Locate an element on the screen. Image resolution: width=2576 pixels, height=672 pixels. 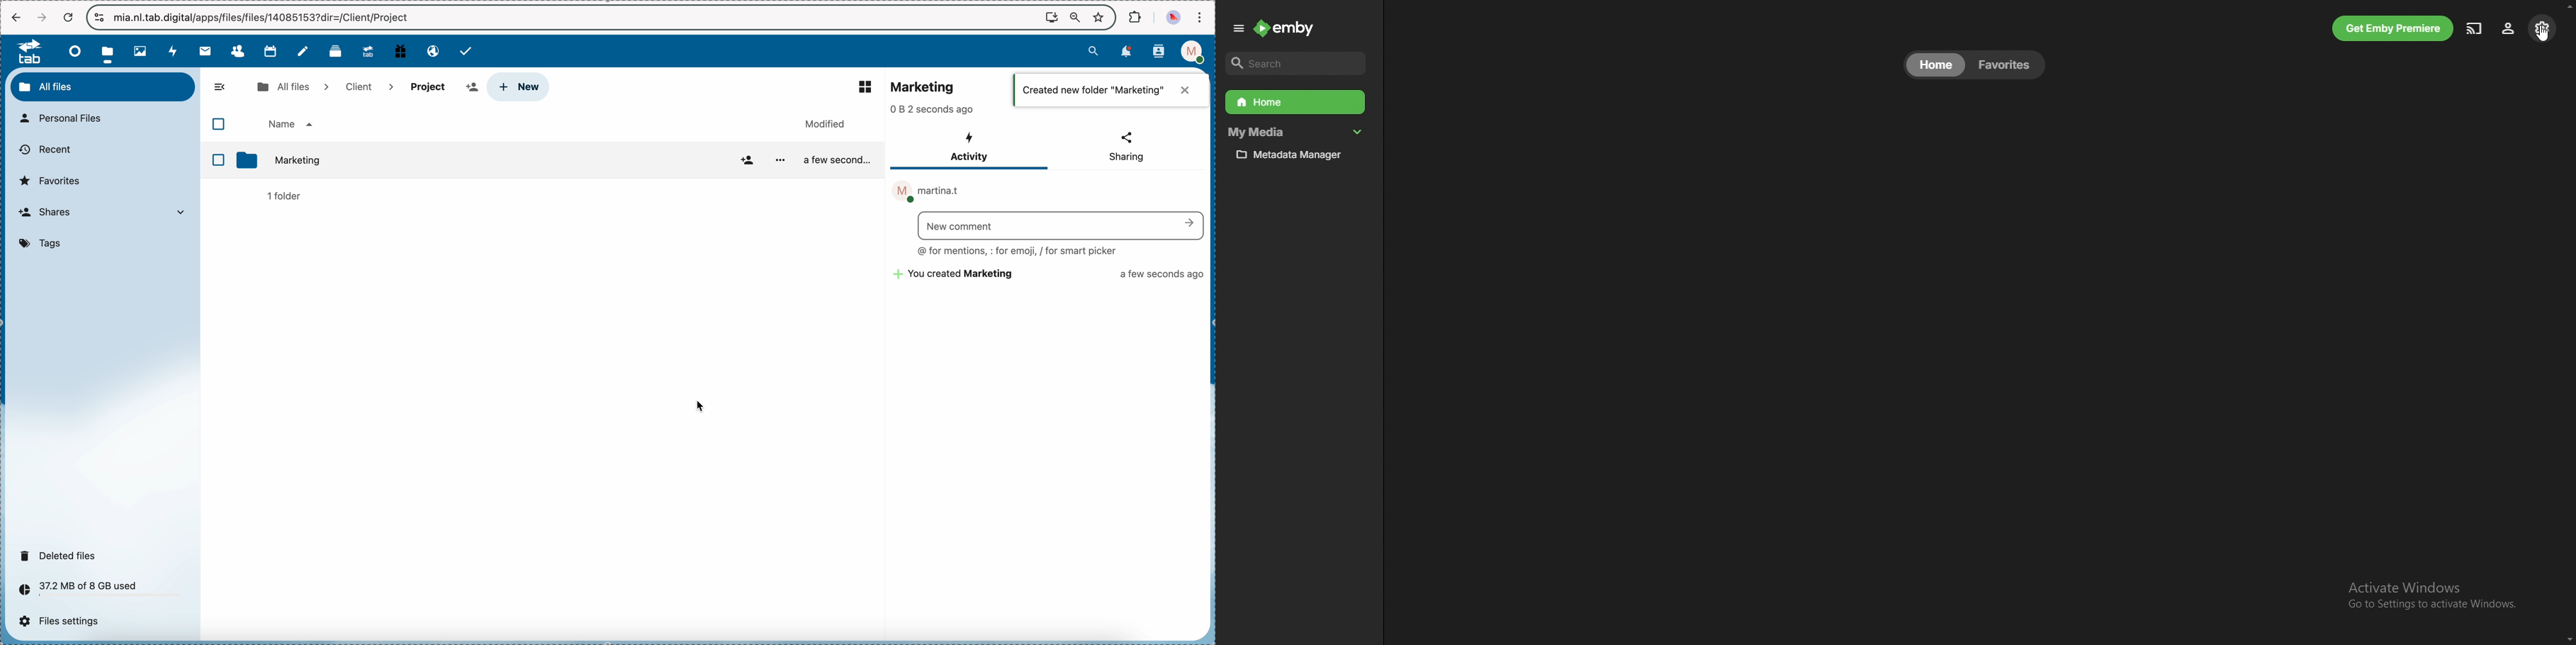
add is located at coordinates (744, 161).